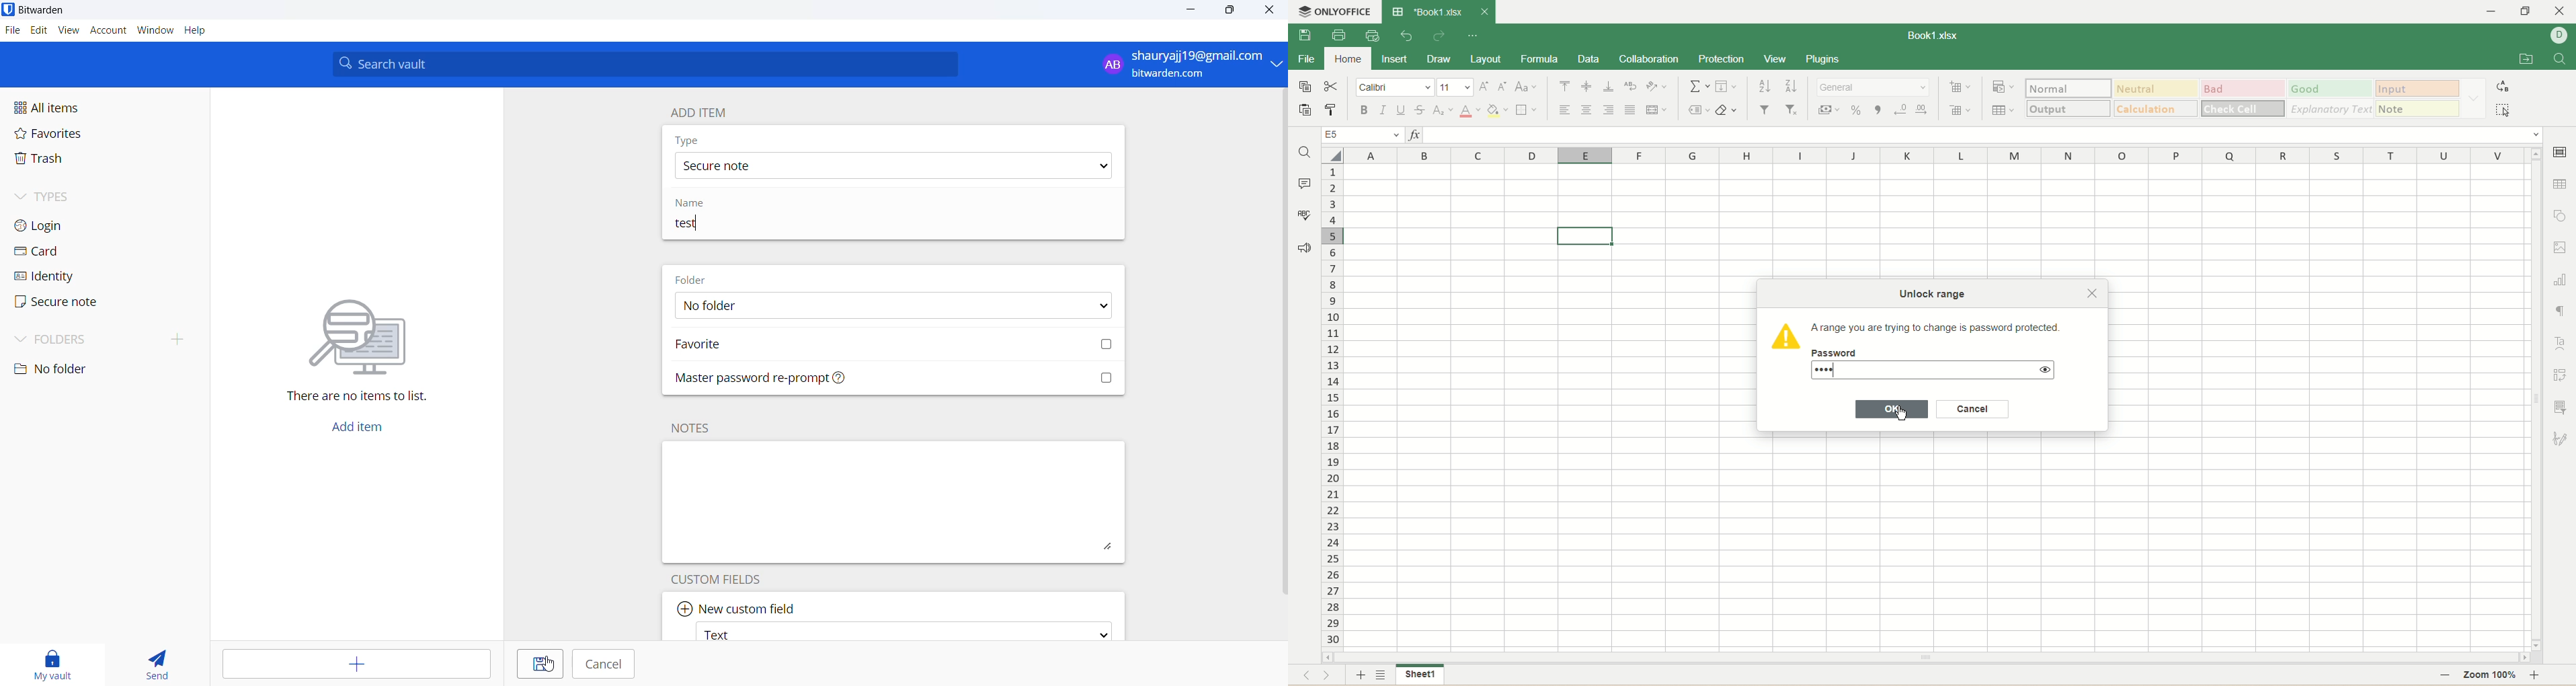 The width and height of the screenshot is (2576, 700). I want to click on filter, so click(1765, 110).